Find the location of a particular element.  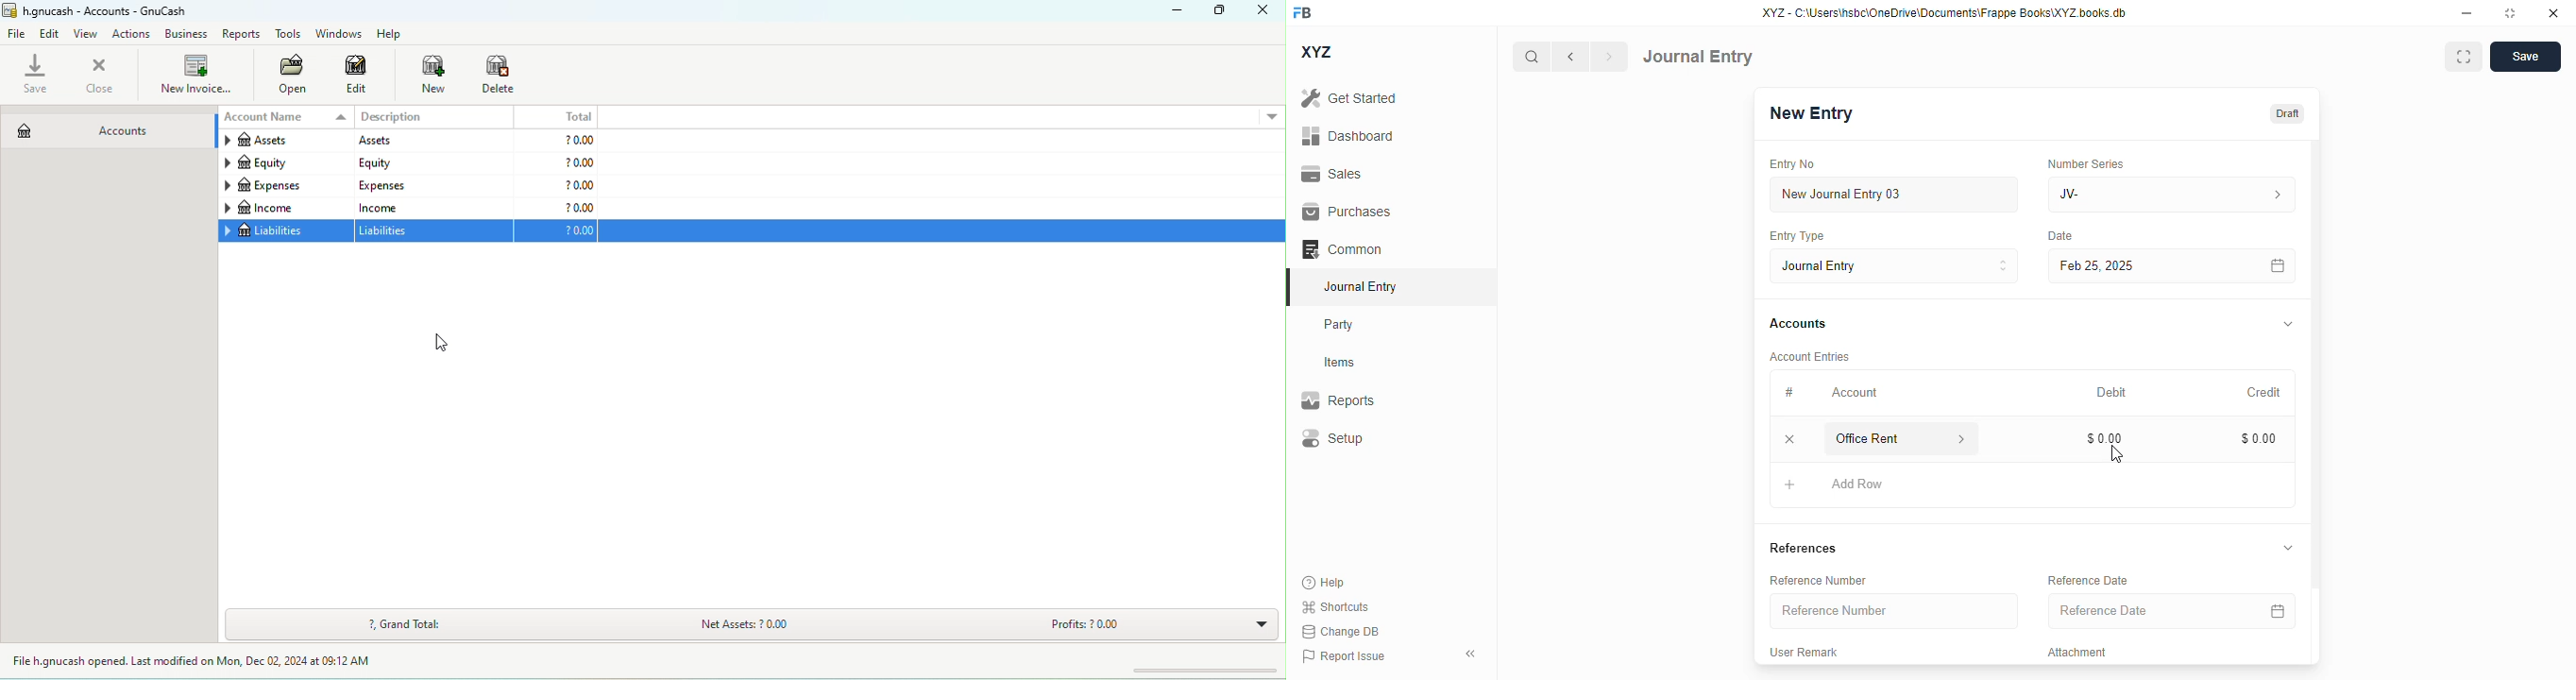

setup is located at coordinates (1331, 437).